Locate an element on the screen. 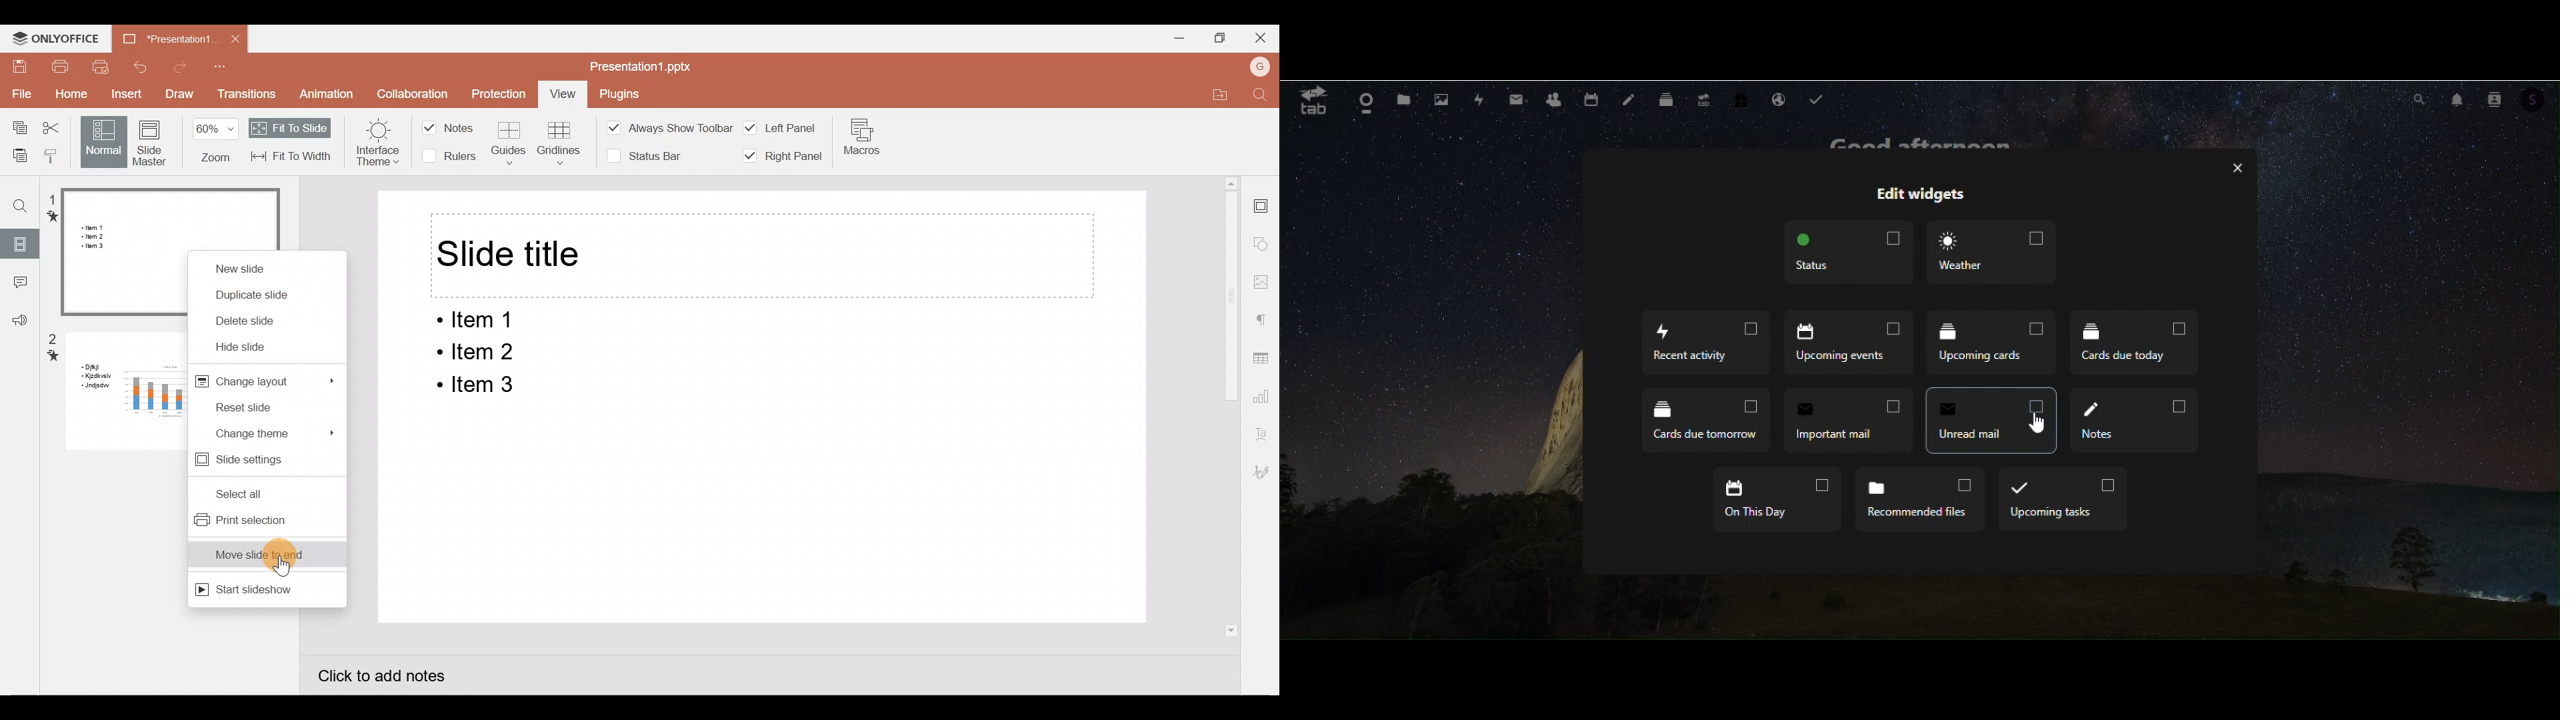  Delete slide is located at coordinates (267, 318).